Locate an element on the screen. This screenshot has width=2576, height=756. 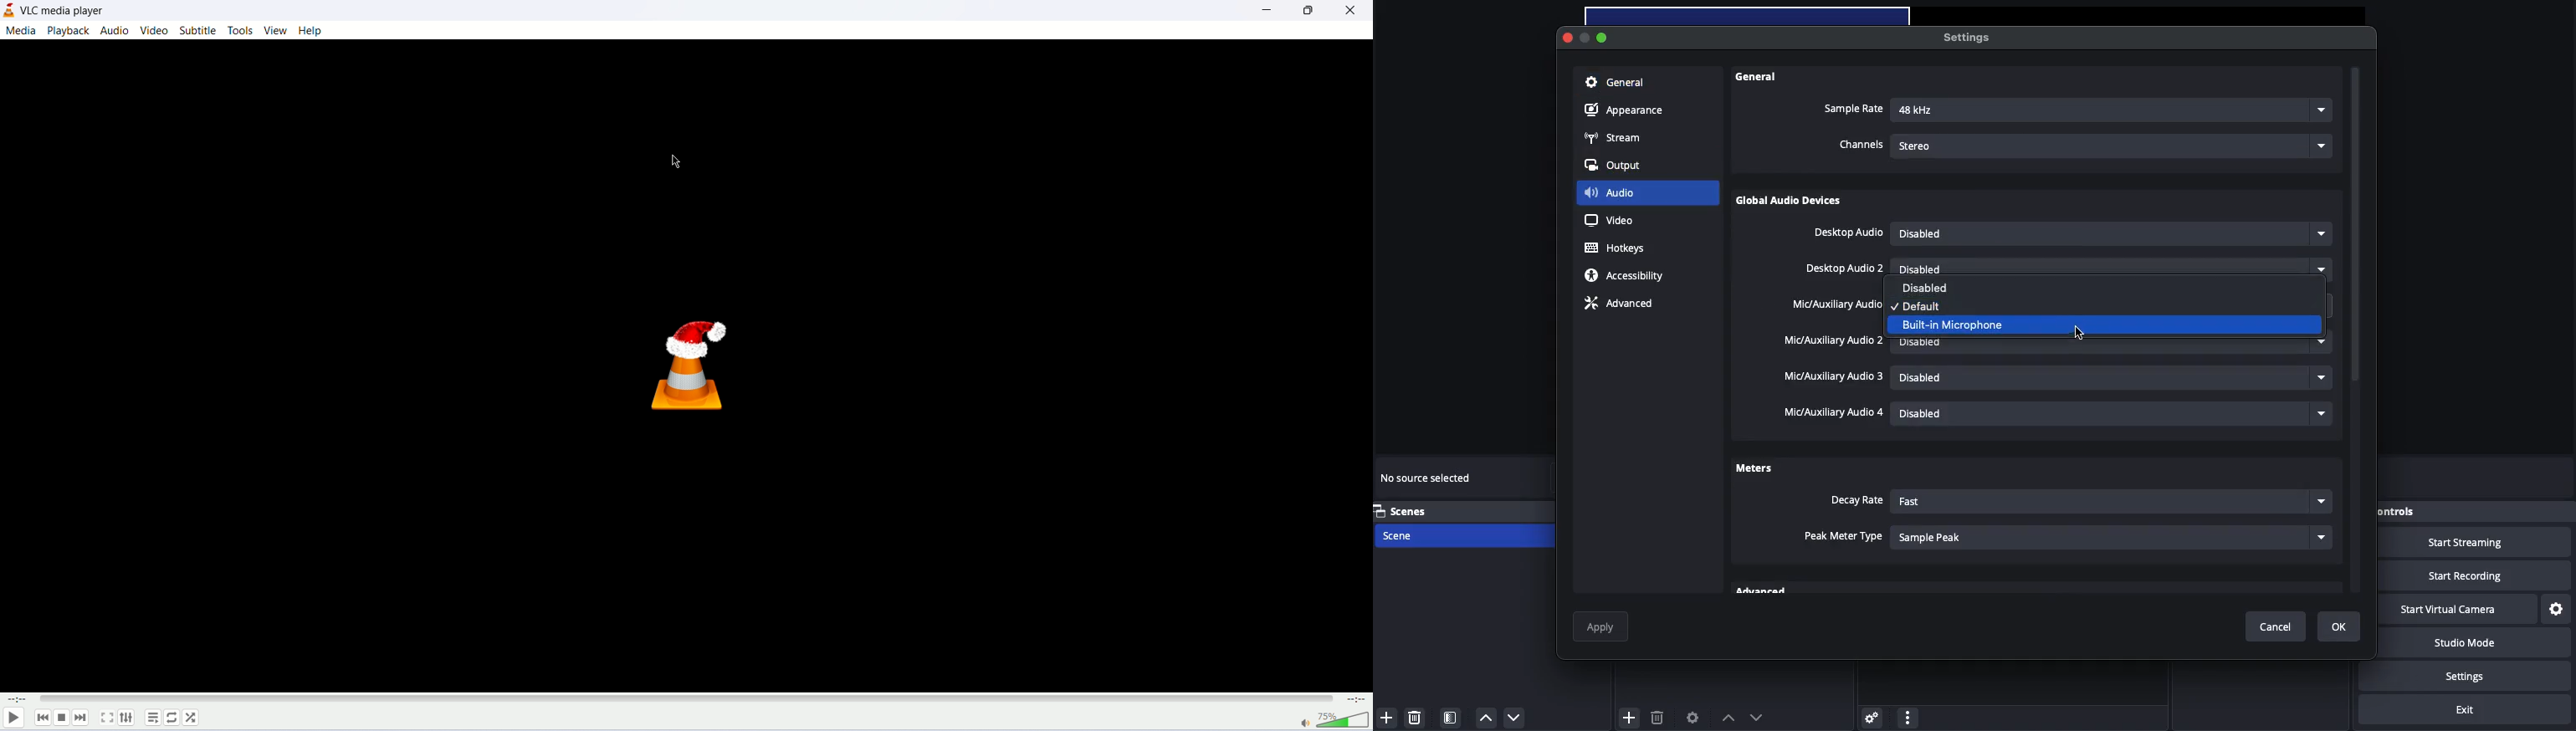
Add is located at coordinates (1386, 718).